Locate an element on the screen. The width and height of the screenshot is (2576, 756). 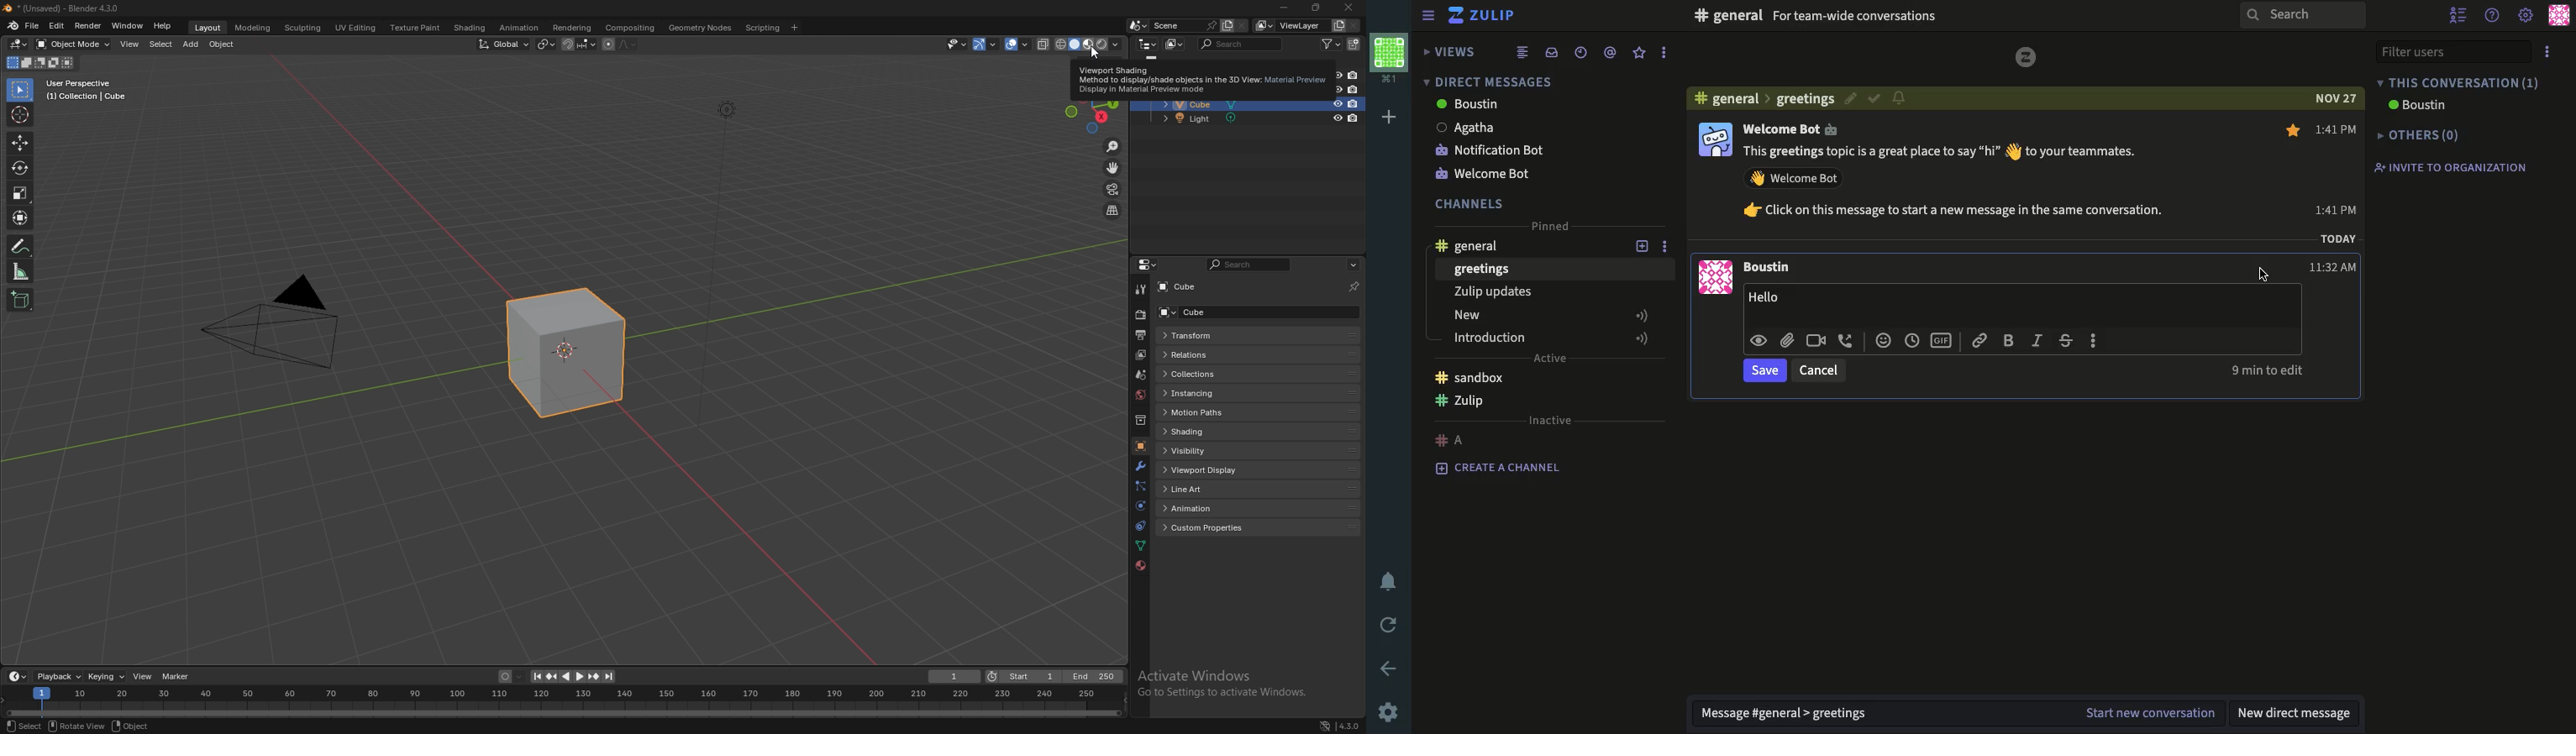
audio call is located at coordinates (1846, 340).